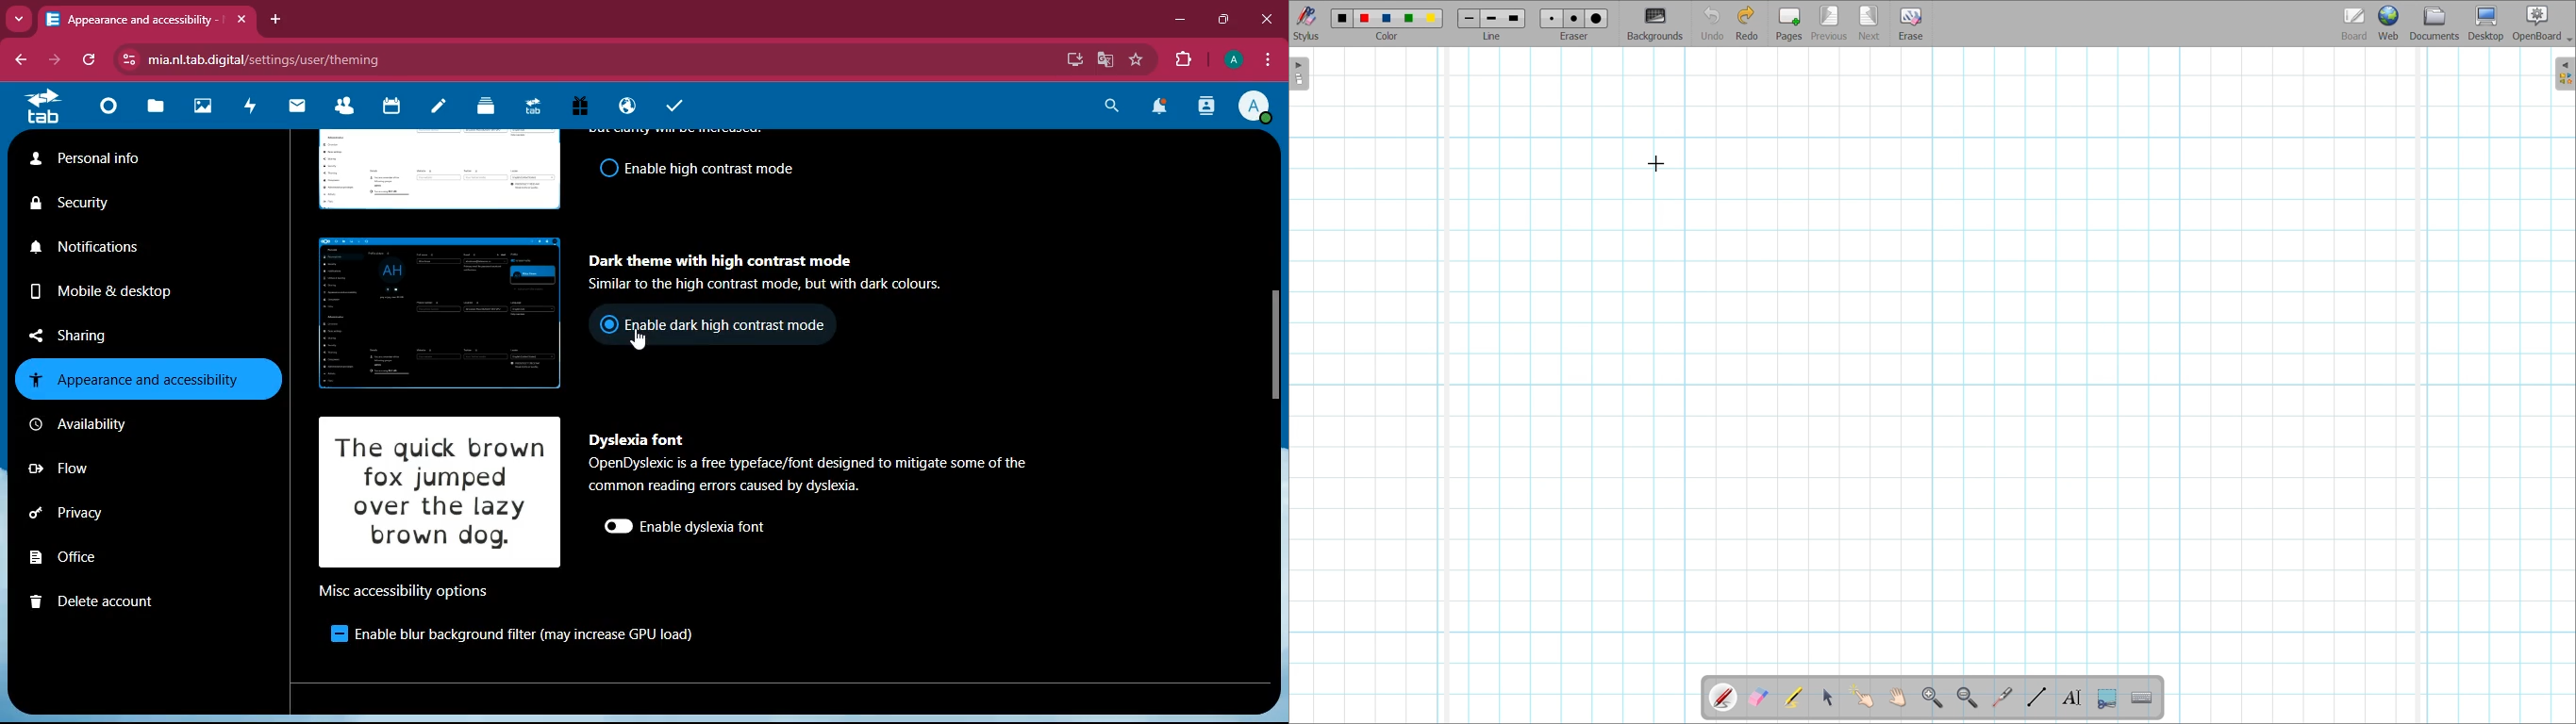 The image size is (2576, 728). What do you see at coordinates (729, 323) in the screenshot?
I see `enable` at bounding box center [729, 323].